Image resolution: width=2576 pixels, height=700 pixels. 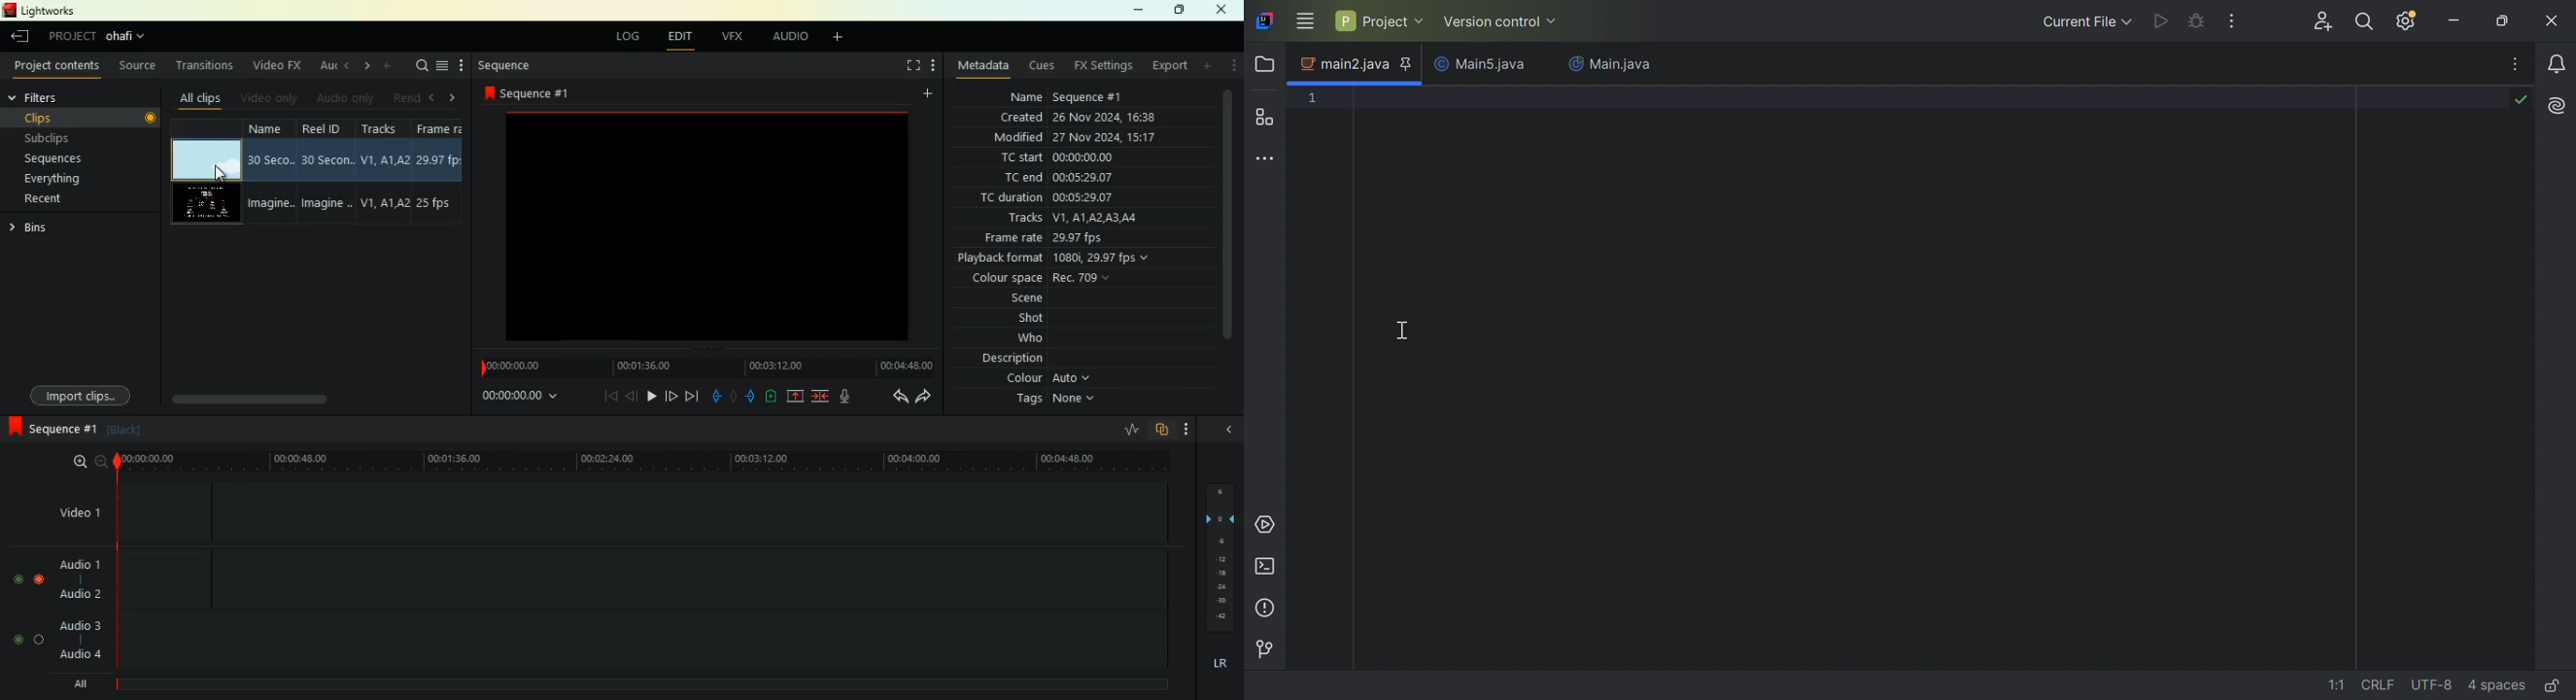 I want to click on modified, so click(x=1071, y=138).